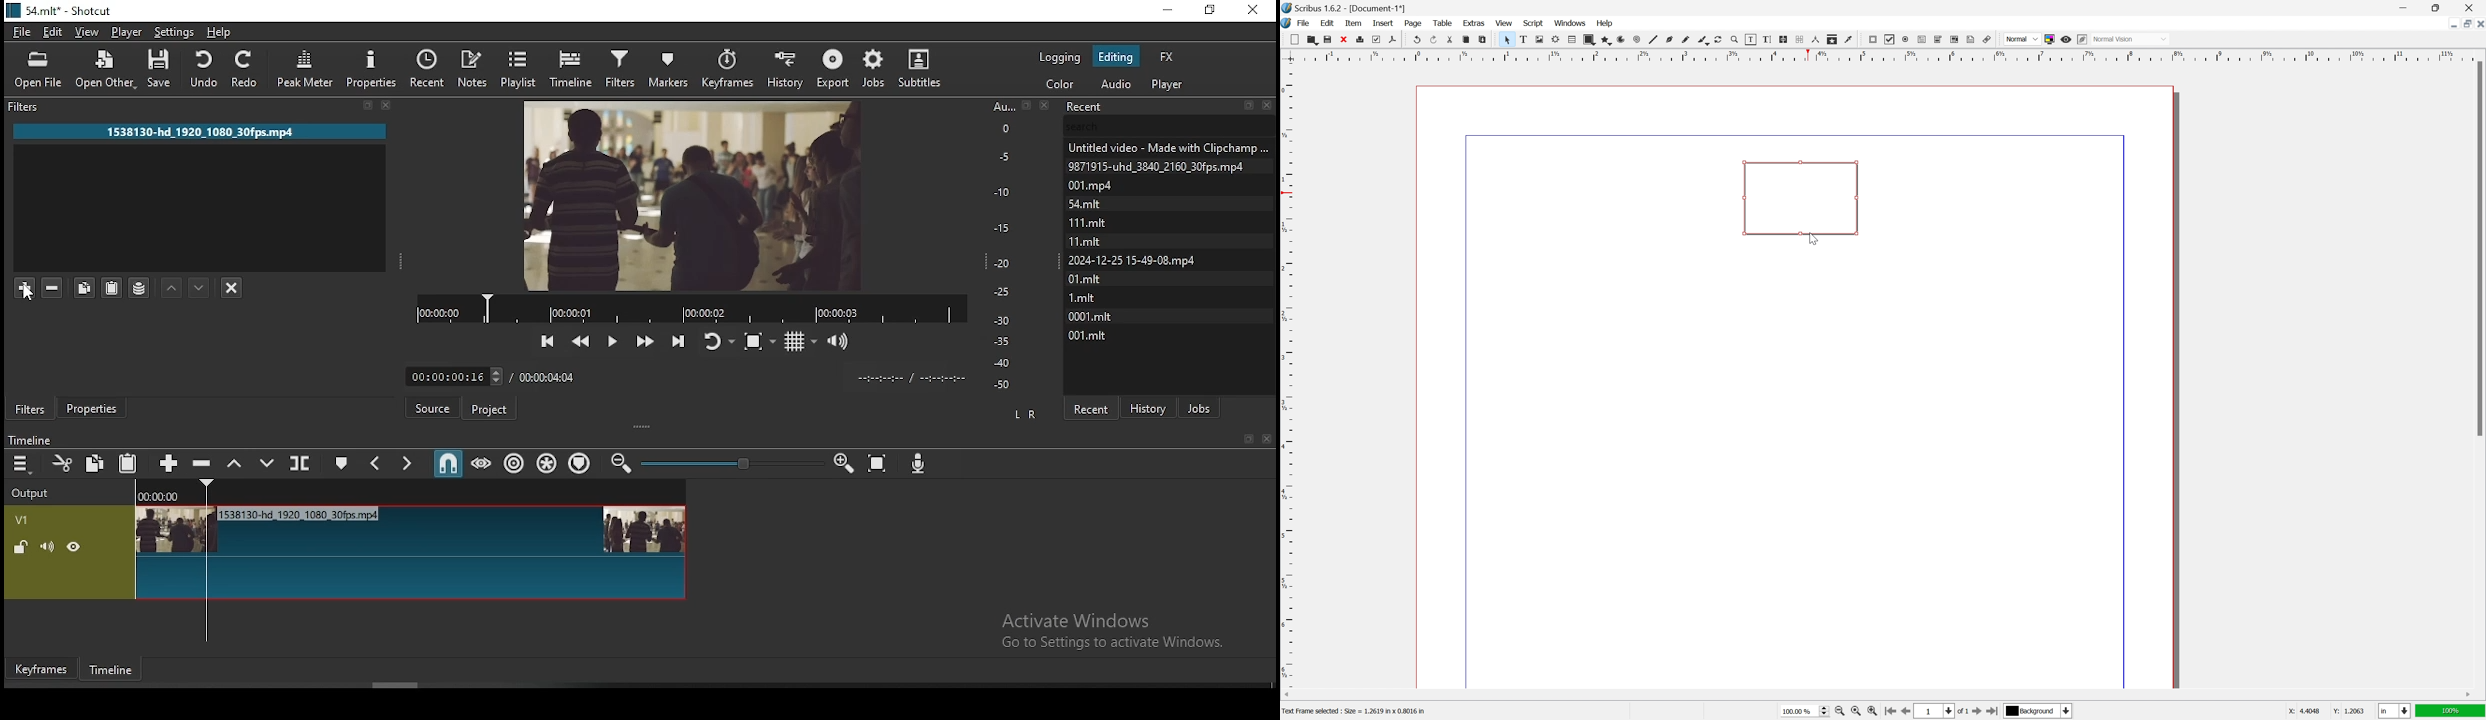  Describe the element at coordinates (1988, 40) in the screenshot. I see `link annotation` at that location.